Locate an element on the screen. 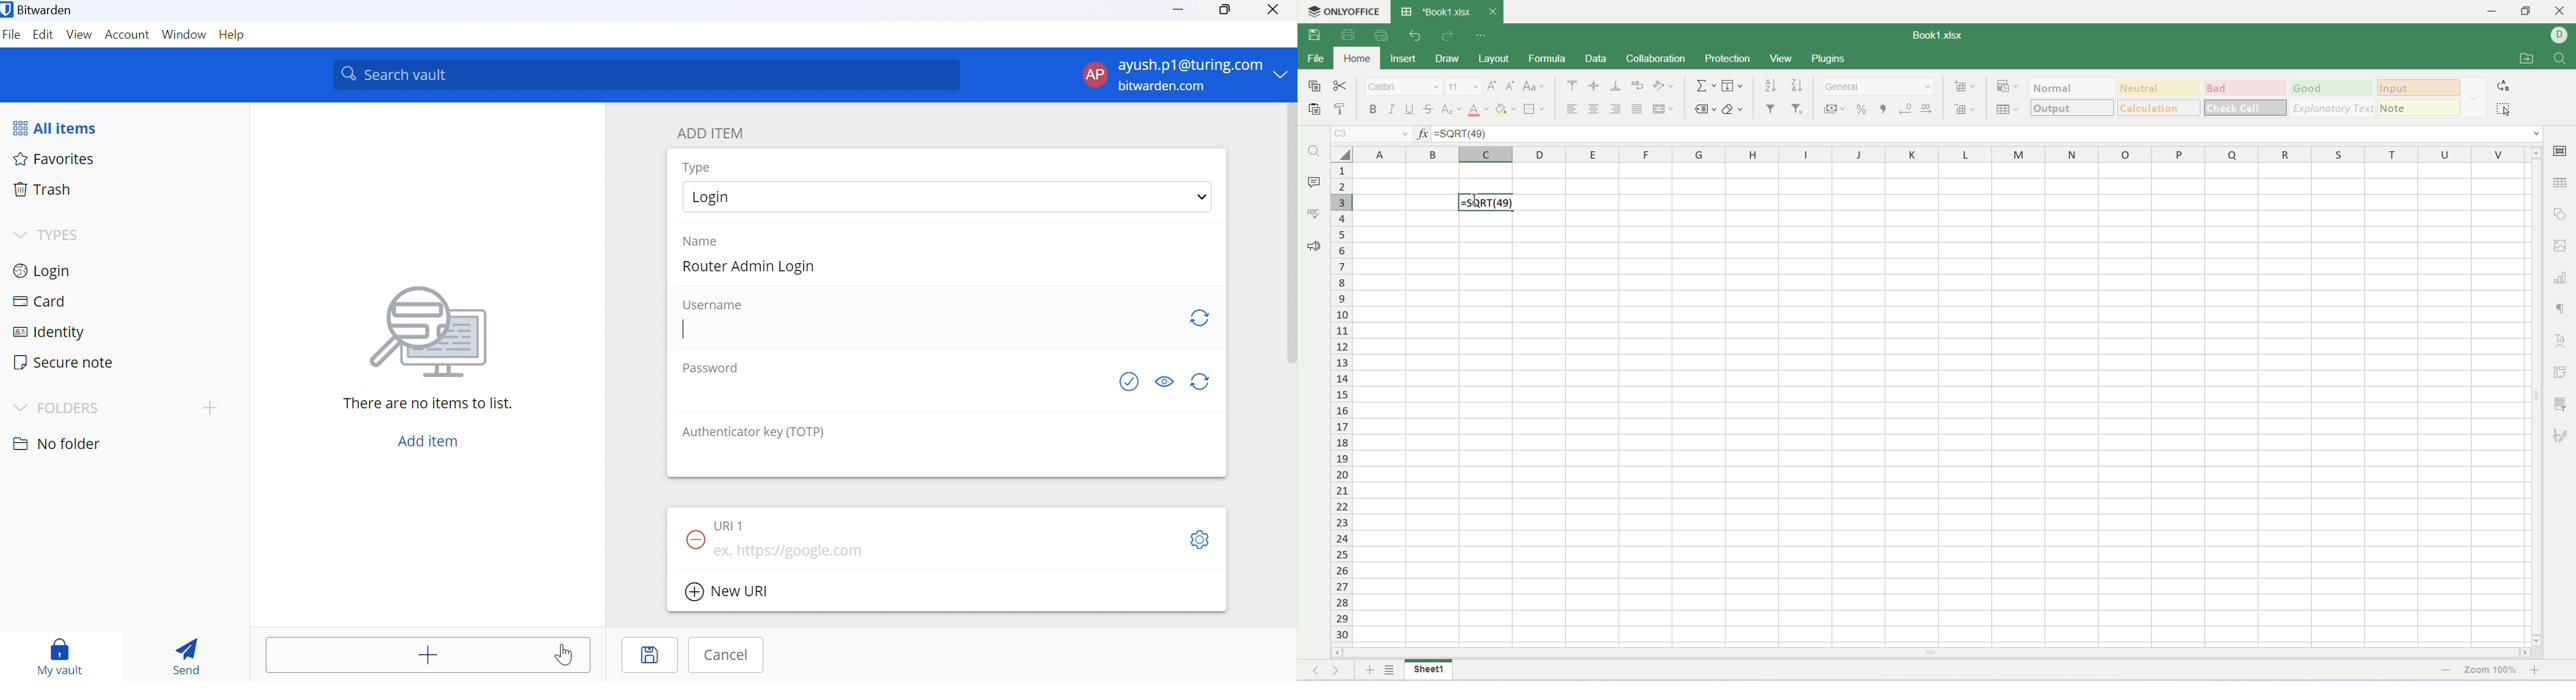 The image size is (2576, 700). new sheet is located at coordinates (1370, 671).